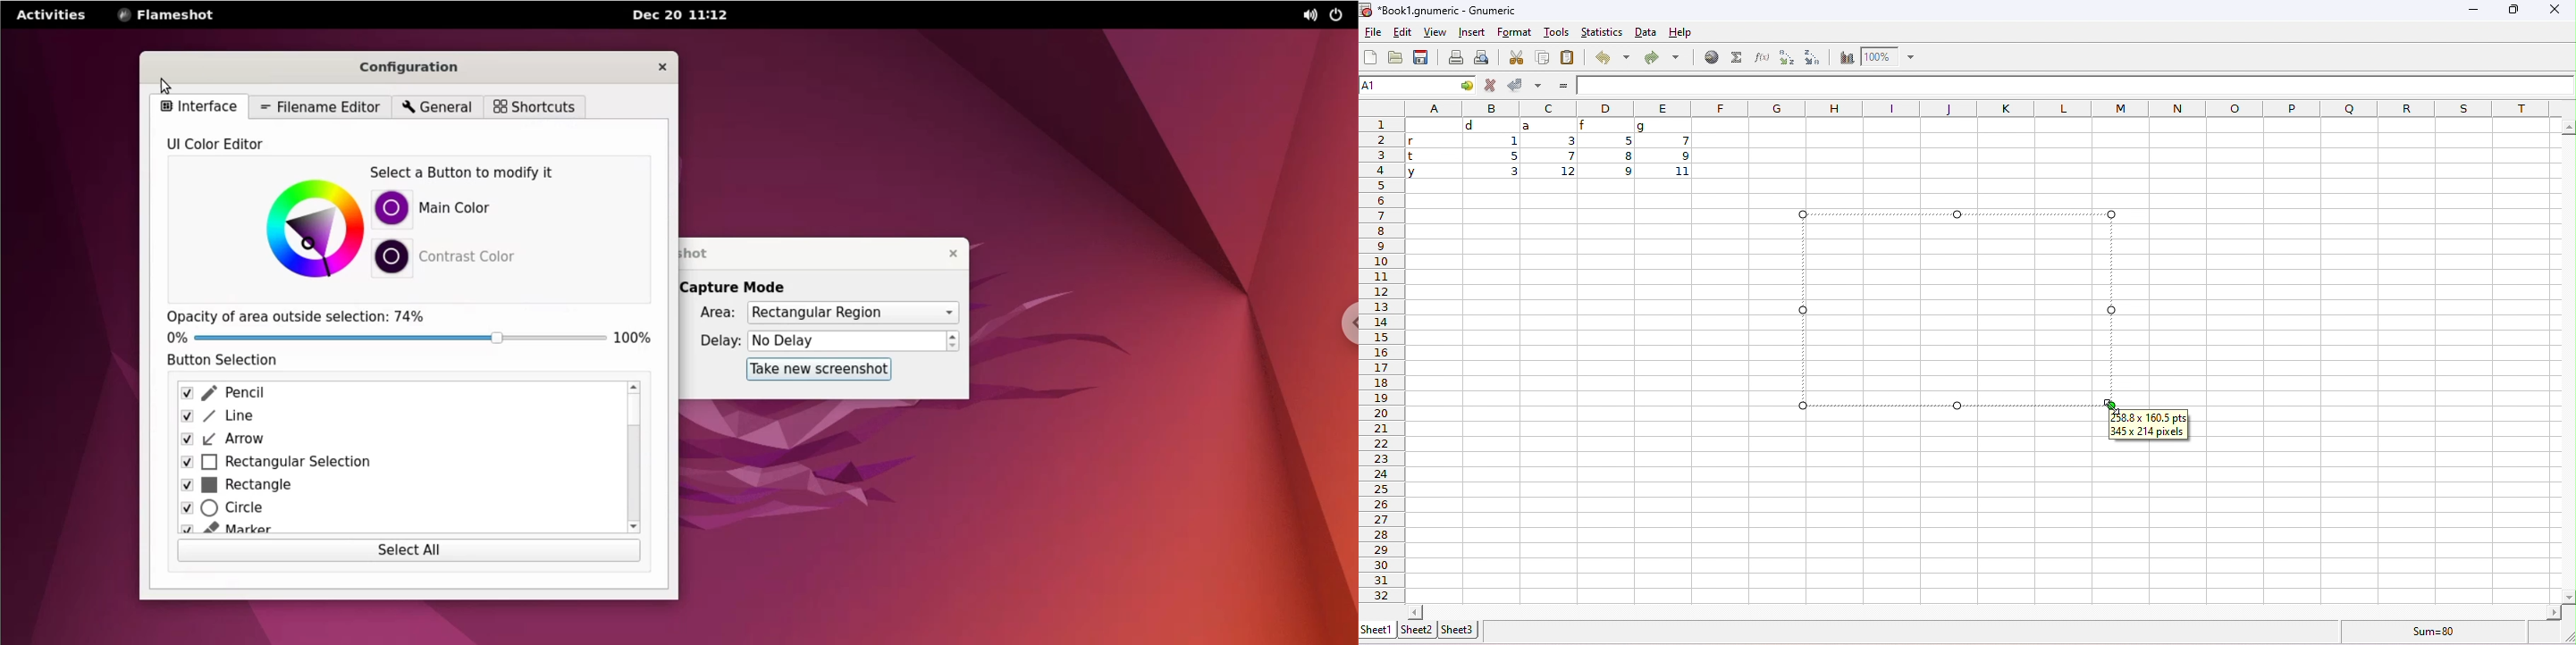 Image resolution: width=2576 pixels, height=672 pixels. What do you see at coordinates (1404, 33) in the screenshot?
I see `edit` at bounding box center [1404, 33].